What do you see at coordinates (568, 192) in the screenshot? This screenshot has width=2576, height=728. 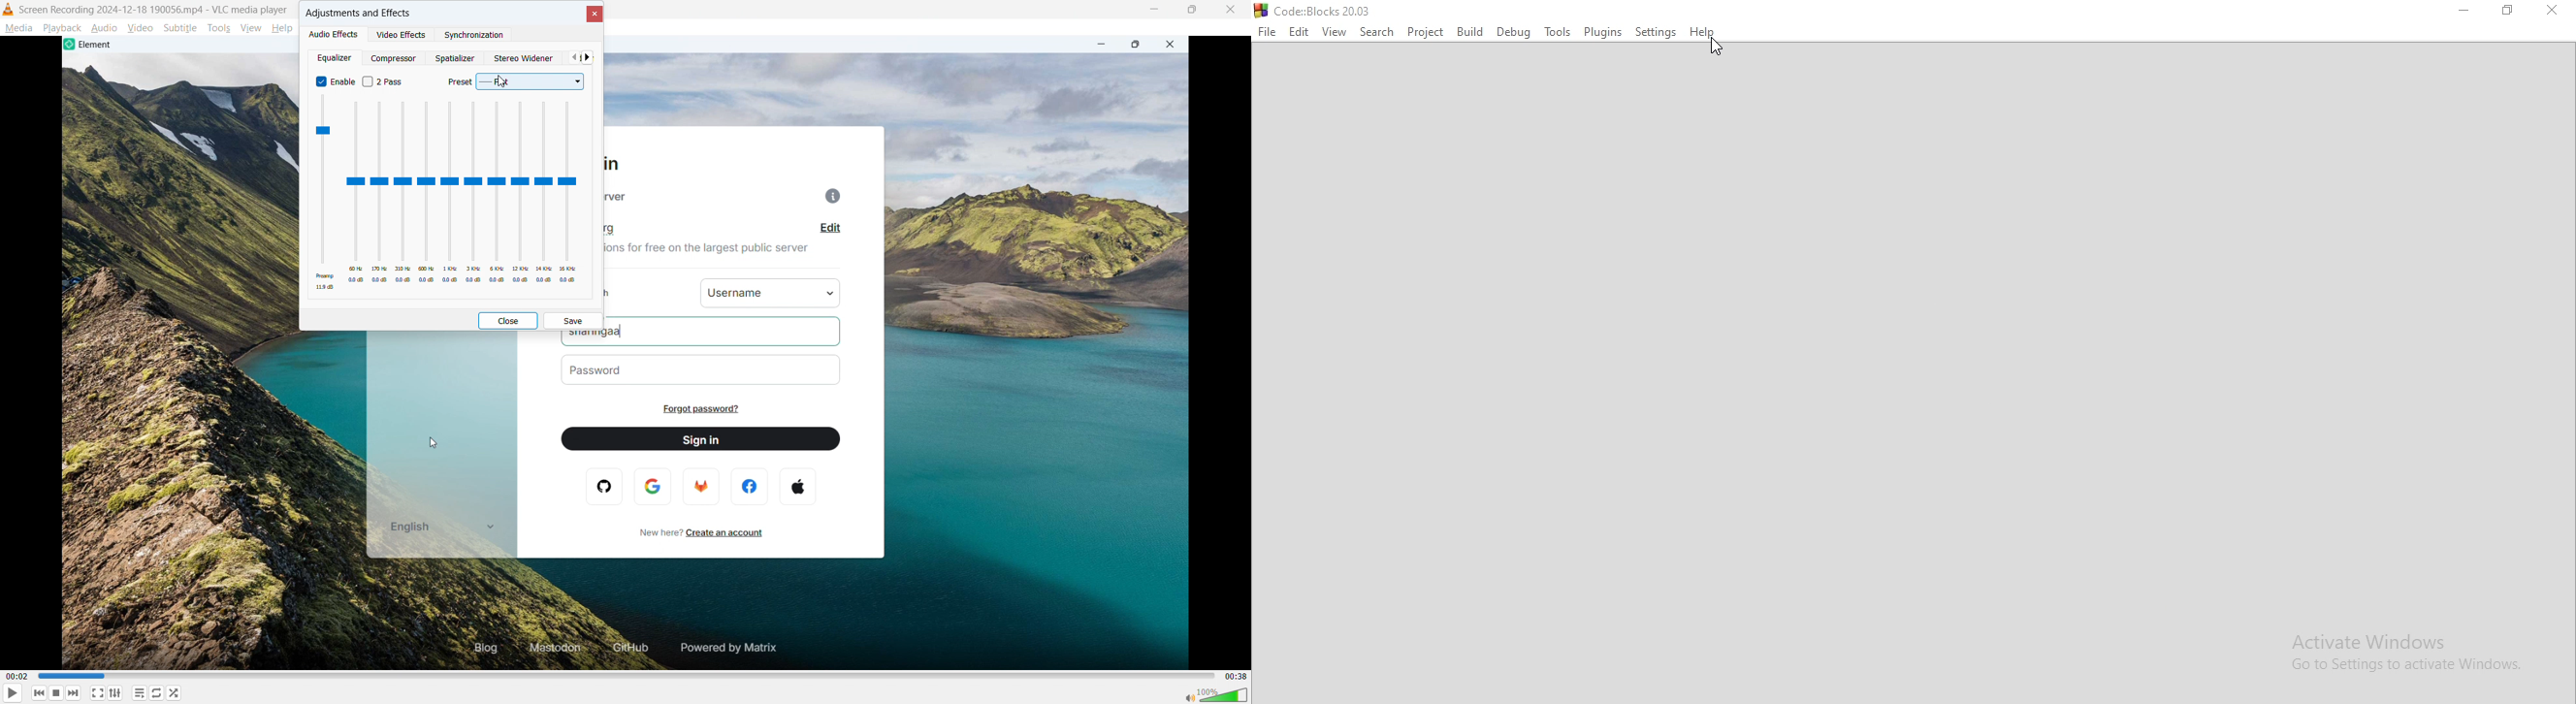 I see `Adjust 15 kilohertz ` at bounding box center [568, 192].